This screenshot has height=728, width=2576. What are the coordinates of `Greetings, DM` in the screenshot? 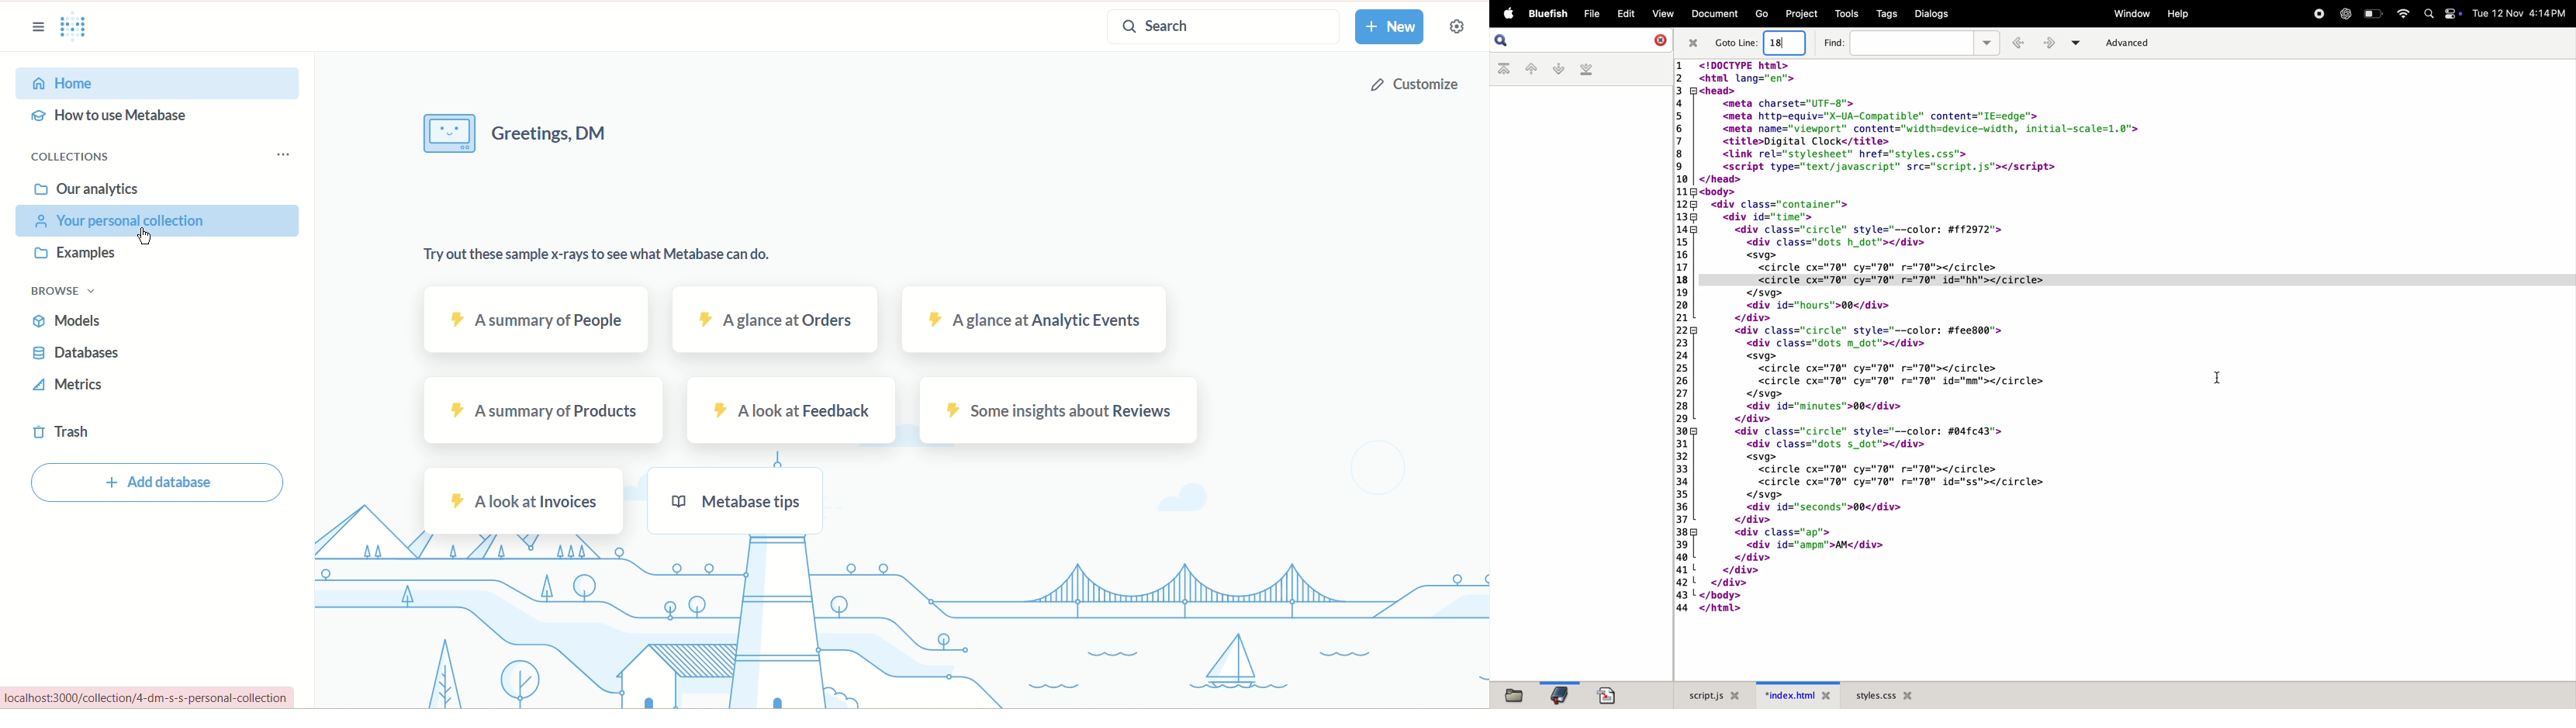 It's located at (555, 133).